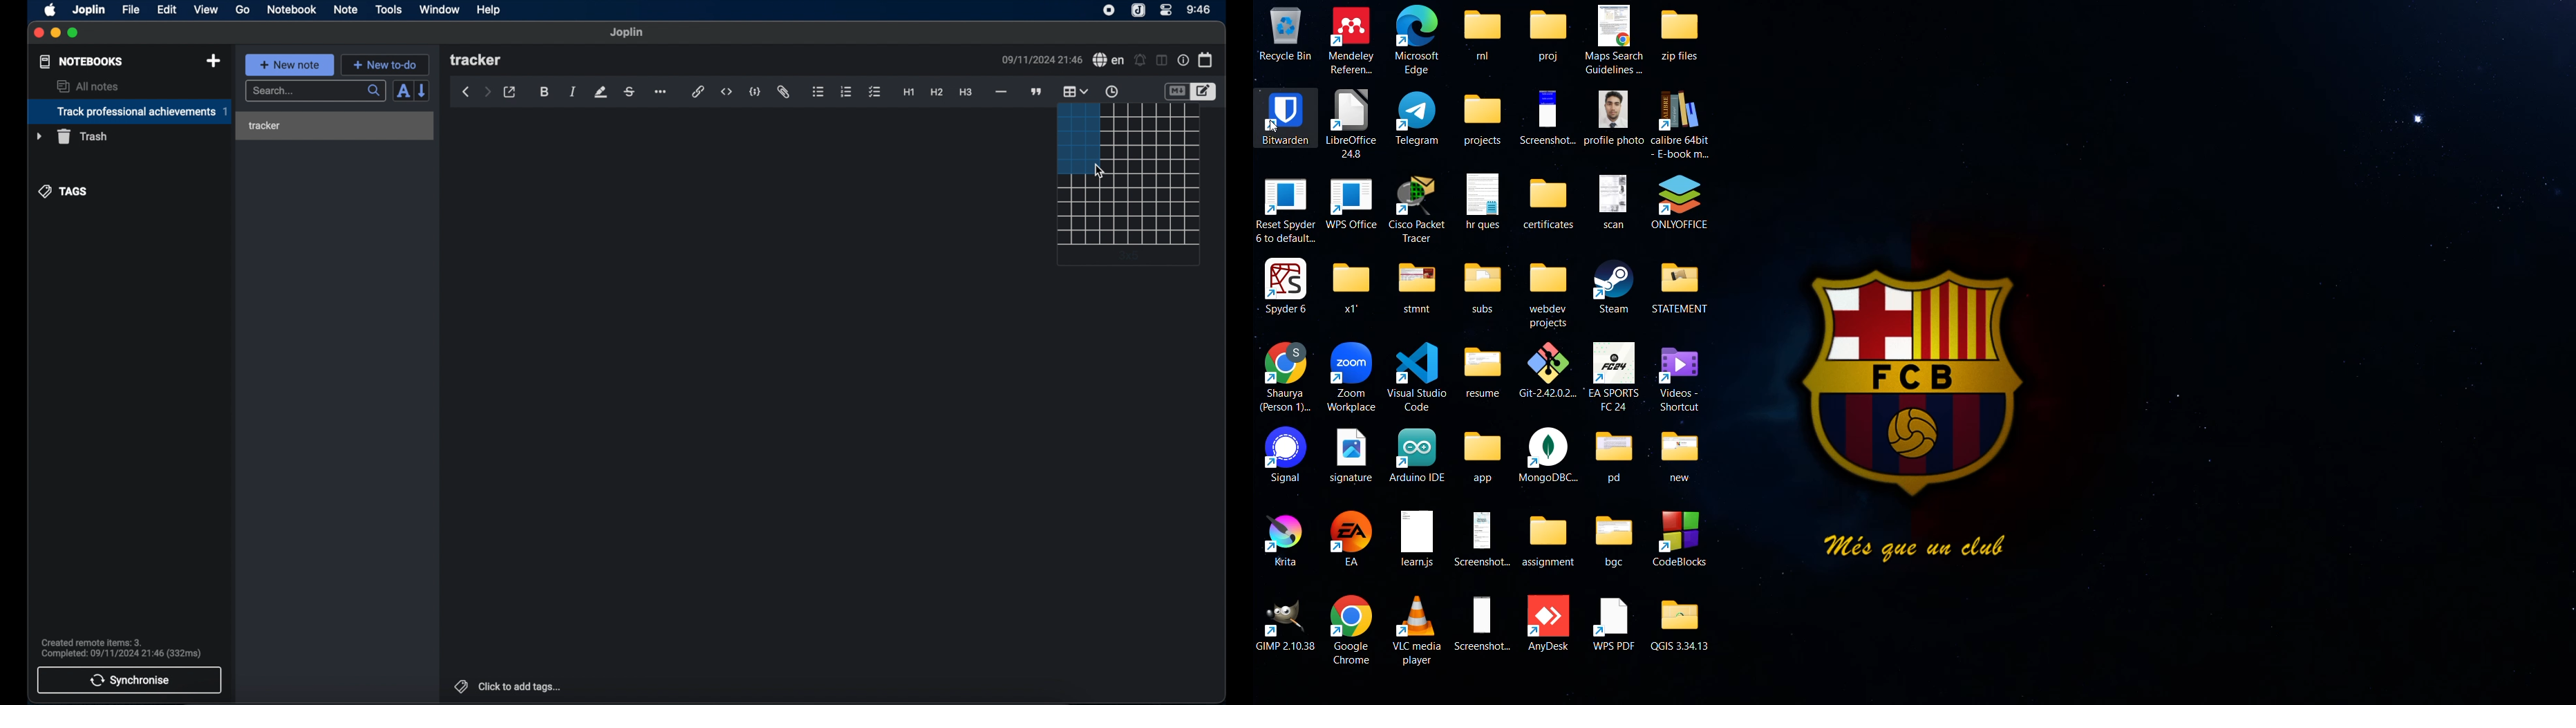  What do you see at coordinates (1075, 90) in the screenshot?
I see `table` at bounding box center [1075, 90].